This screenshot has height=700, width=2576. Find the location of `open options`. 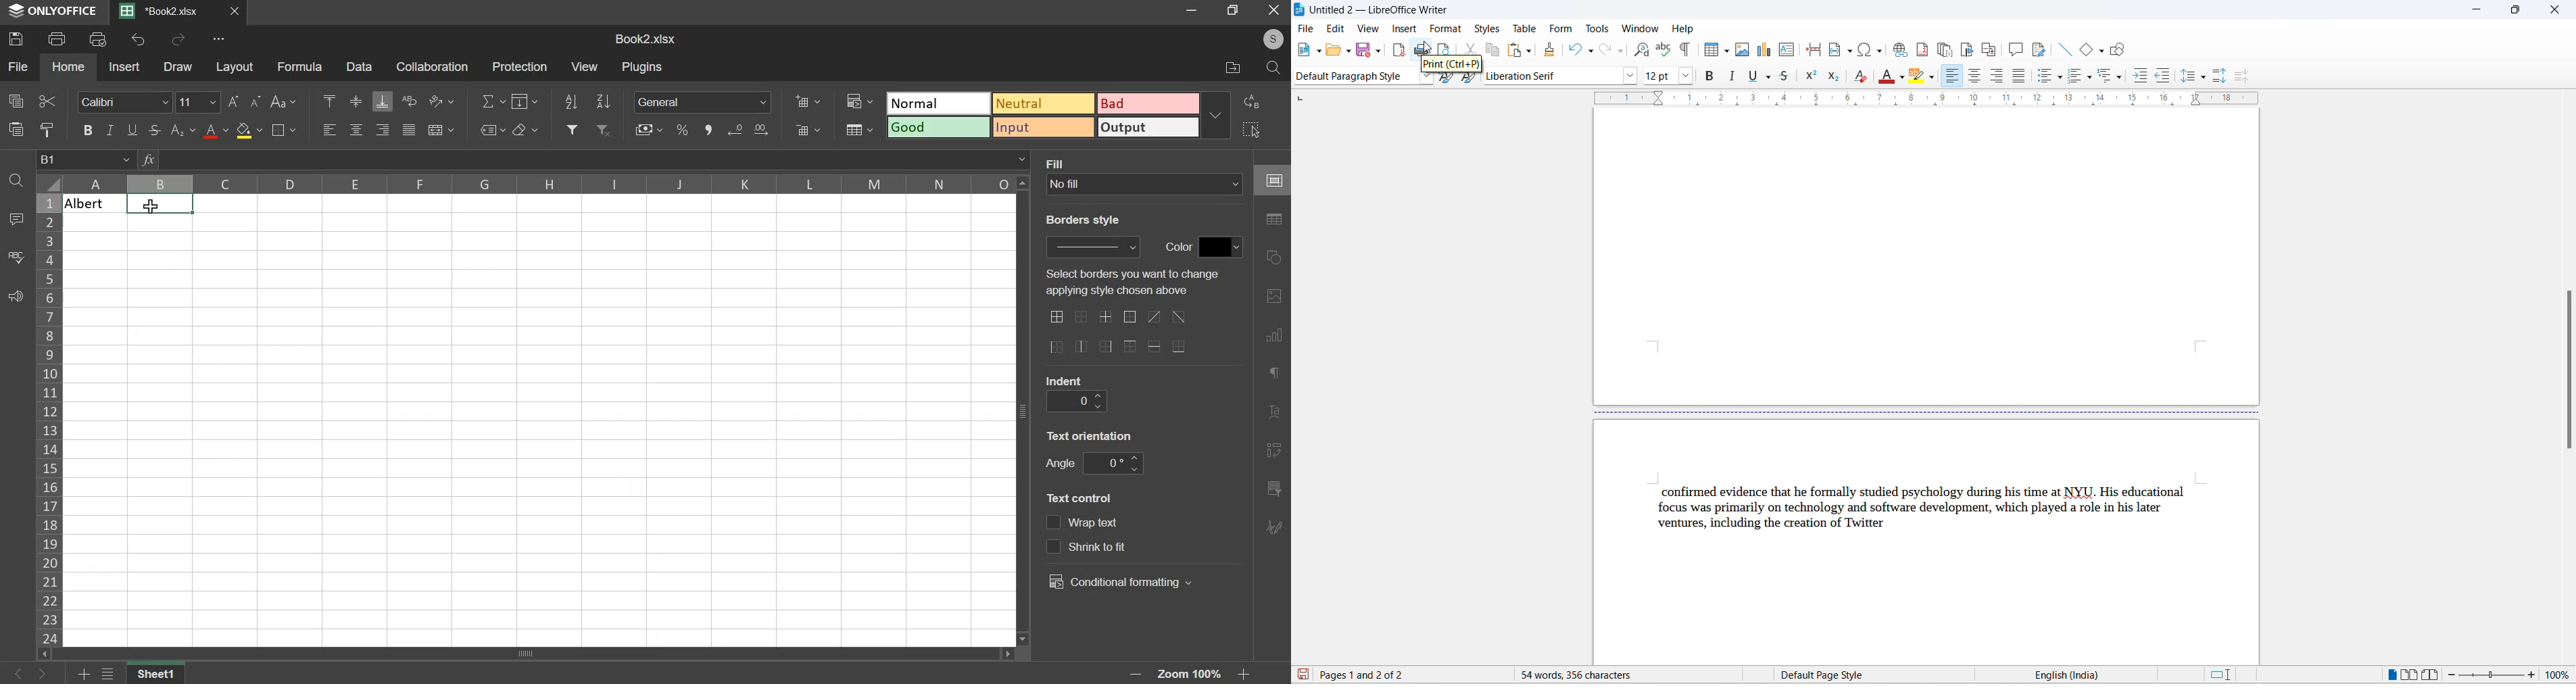

open options is located at coordinates (1350, 51).